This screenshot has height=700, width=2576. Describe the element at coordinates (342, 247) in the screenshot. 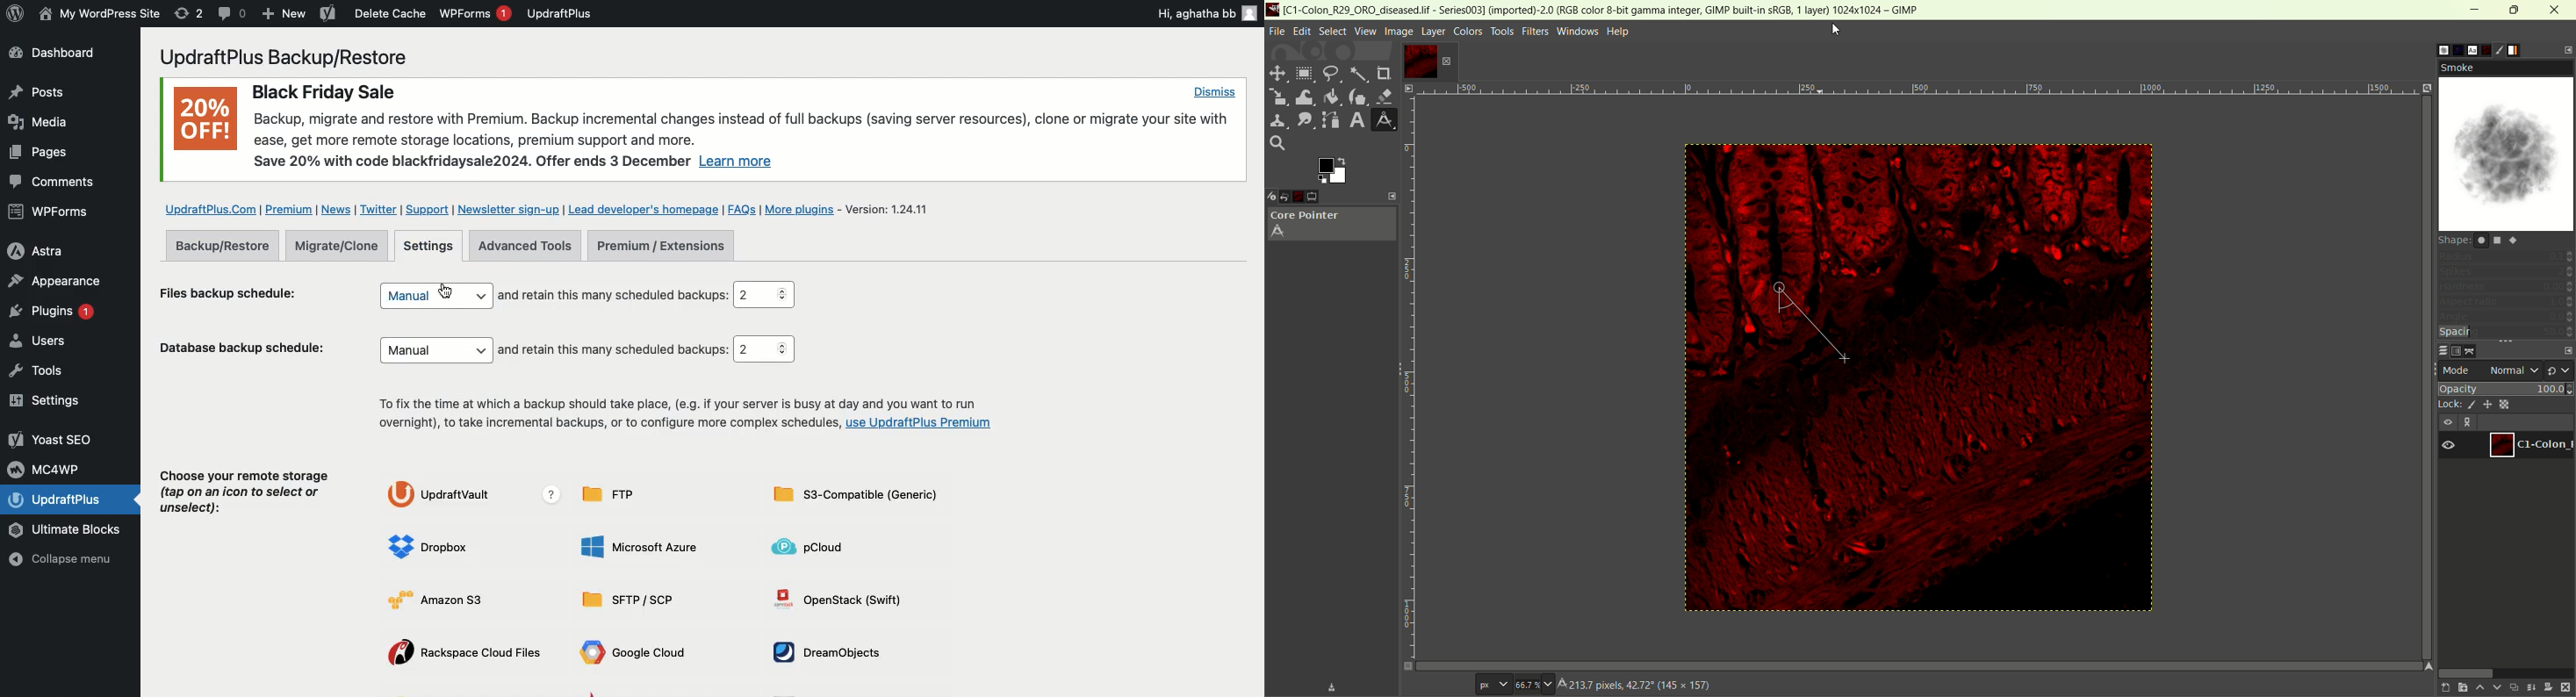

I see `Migrate clone` at that location.